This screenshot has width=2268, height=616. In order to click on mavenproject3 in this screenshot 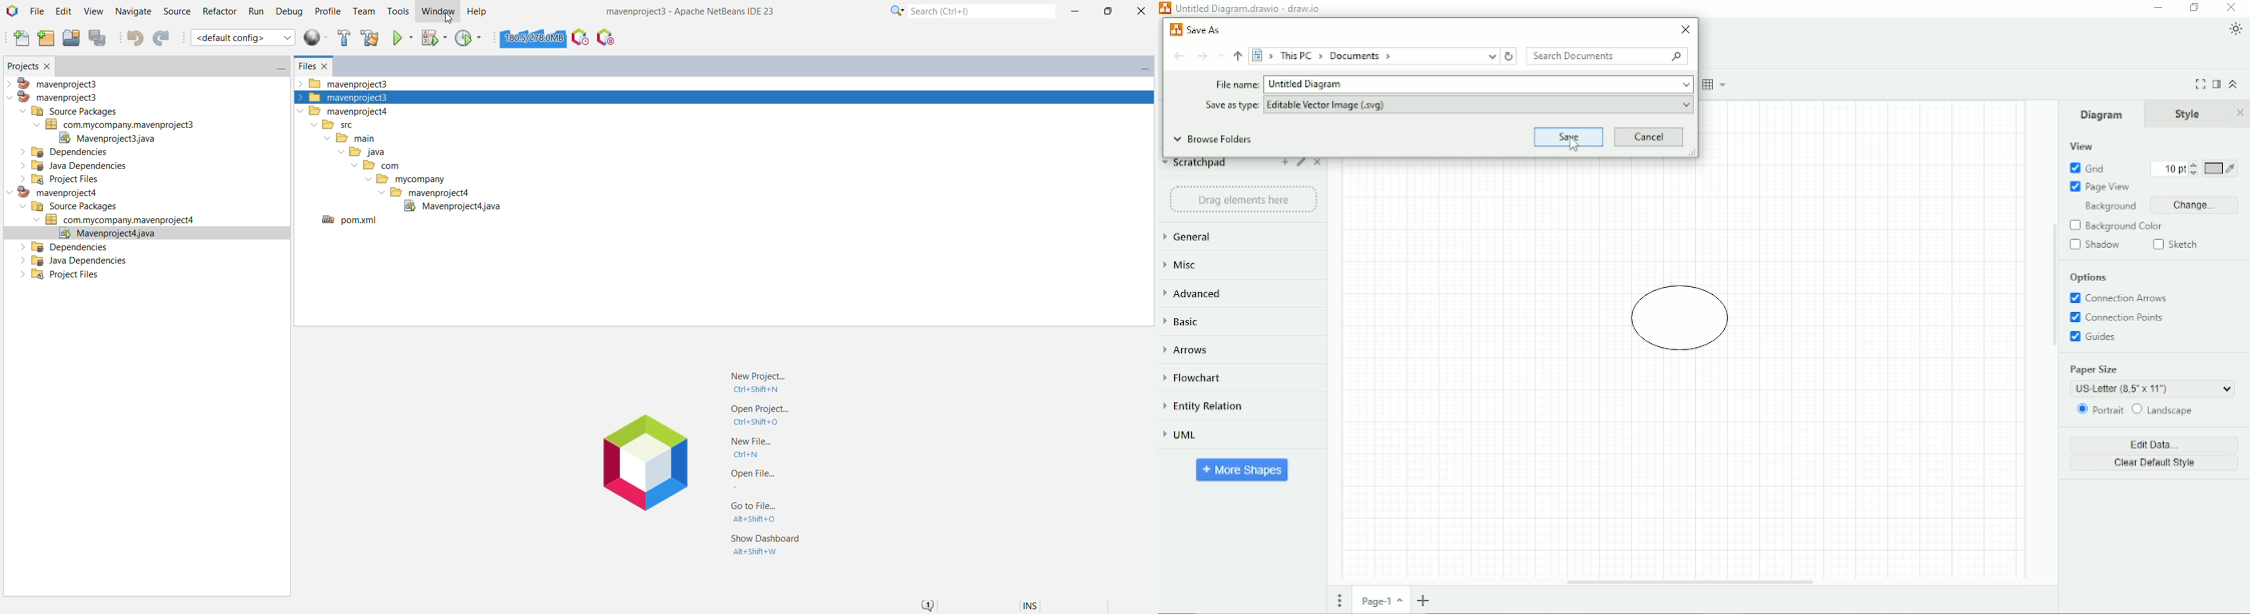, I will do `click(347, 83)`.